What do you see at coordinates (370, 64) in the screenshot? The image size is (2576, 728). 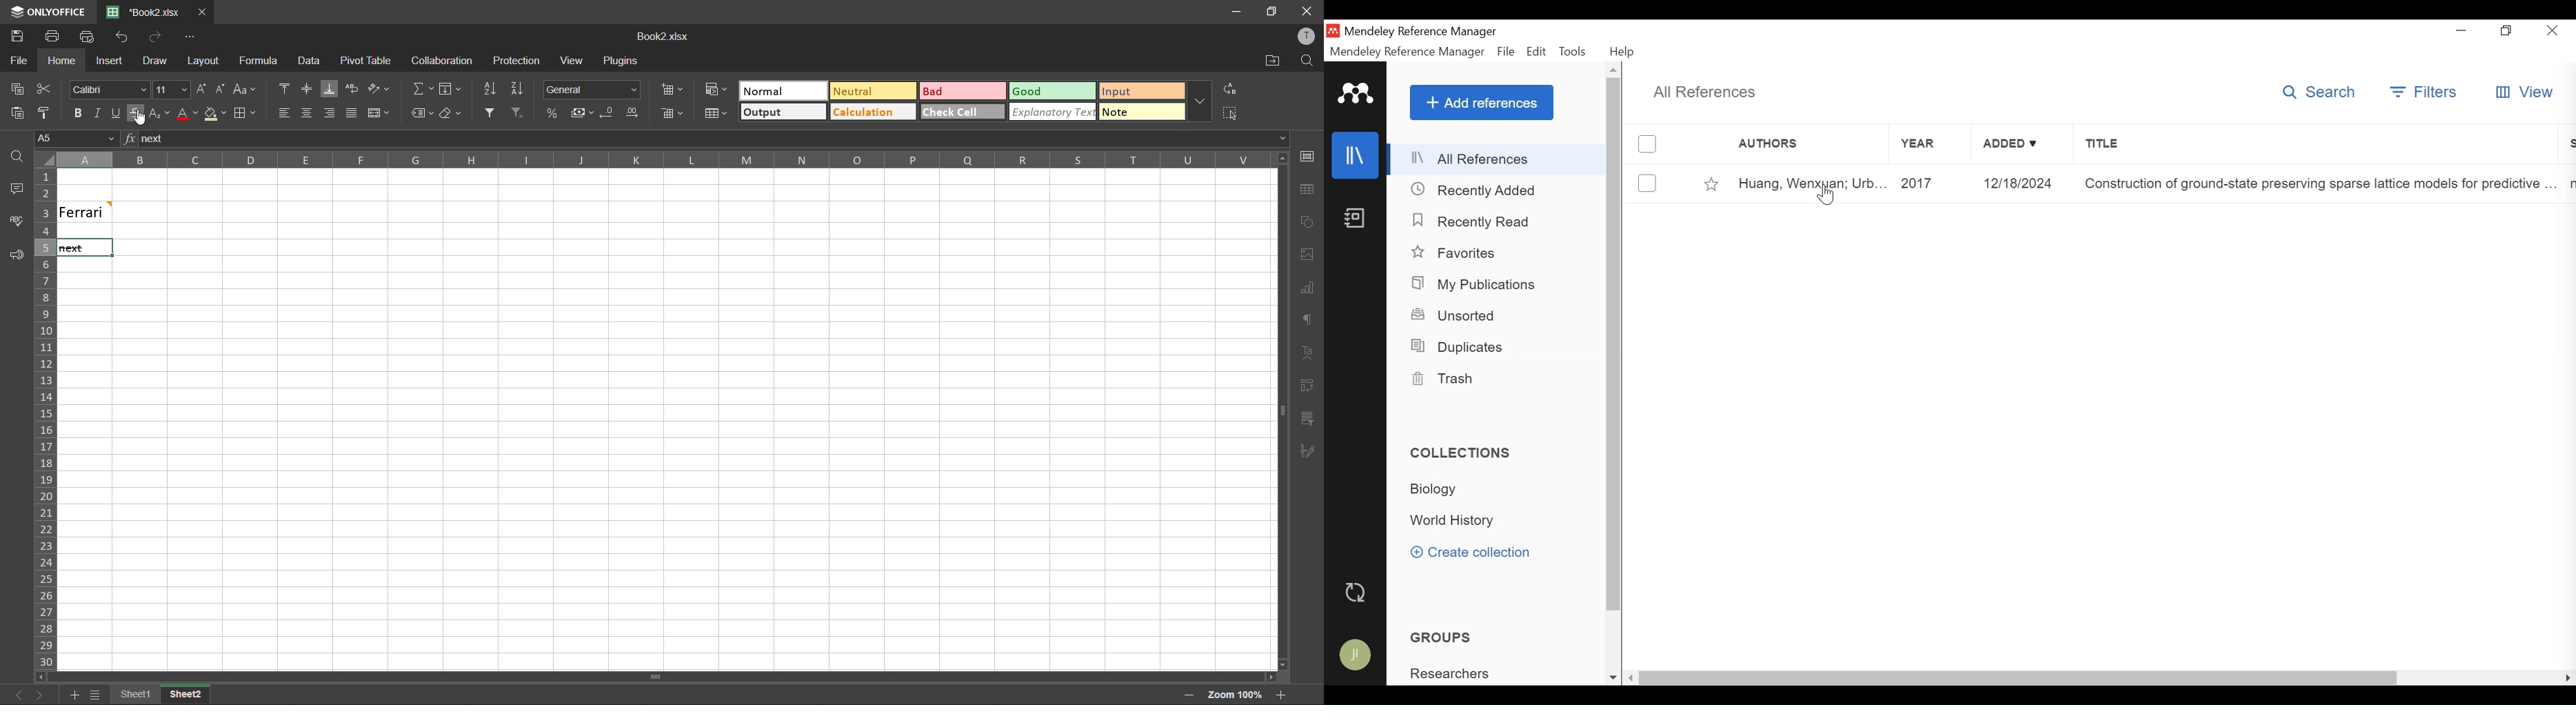 I see `pivot table` at bounding box center [370, 64].